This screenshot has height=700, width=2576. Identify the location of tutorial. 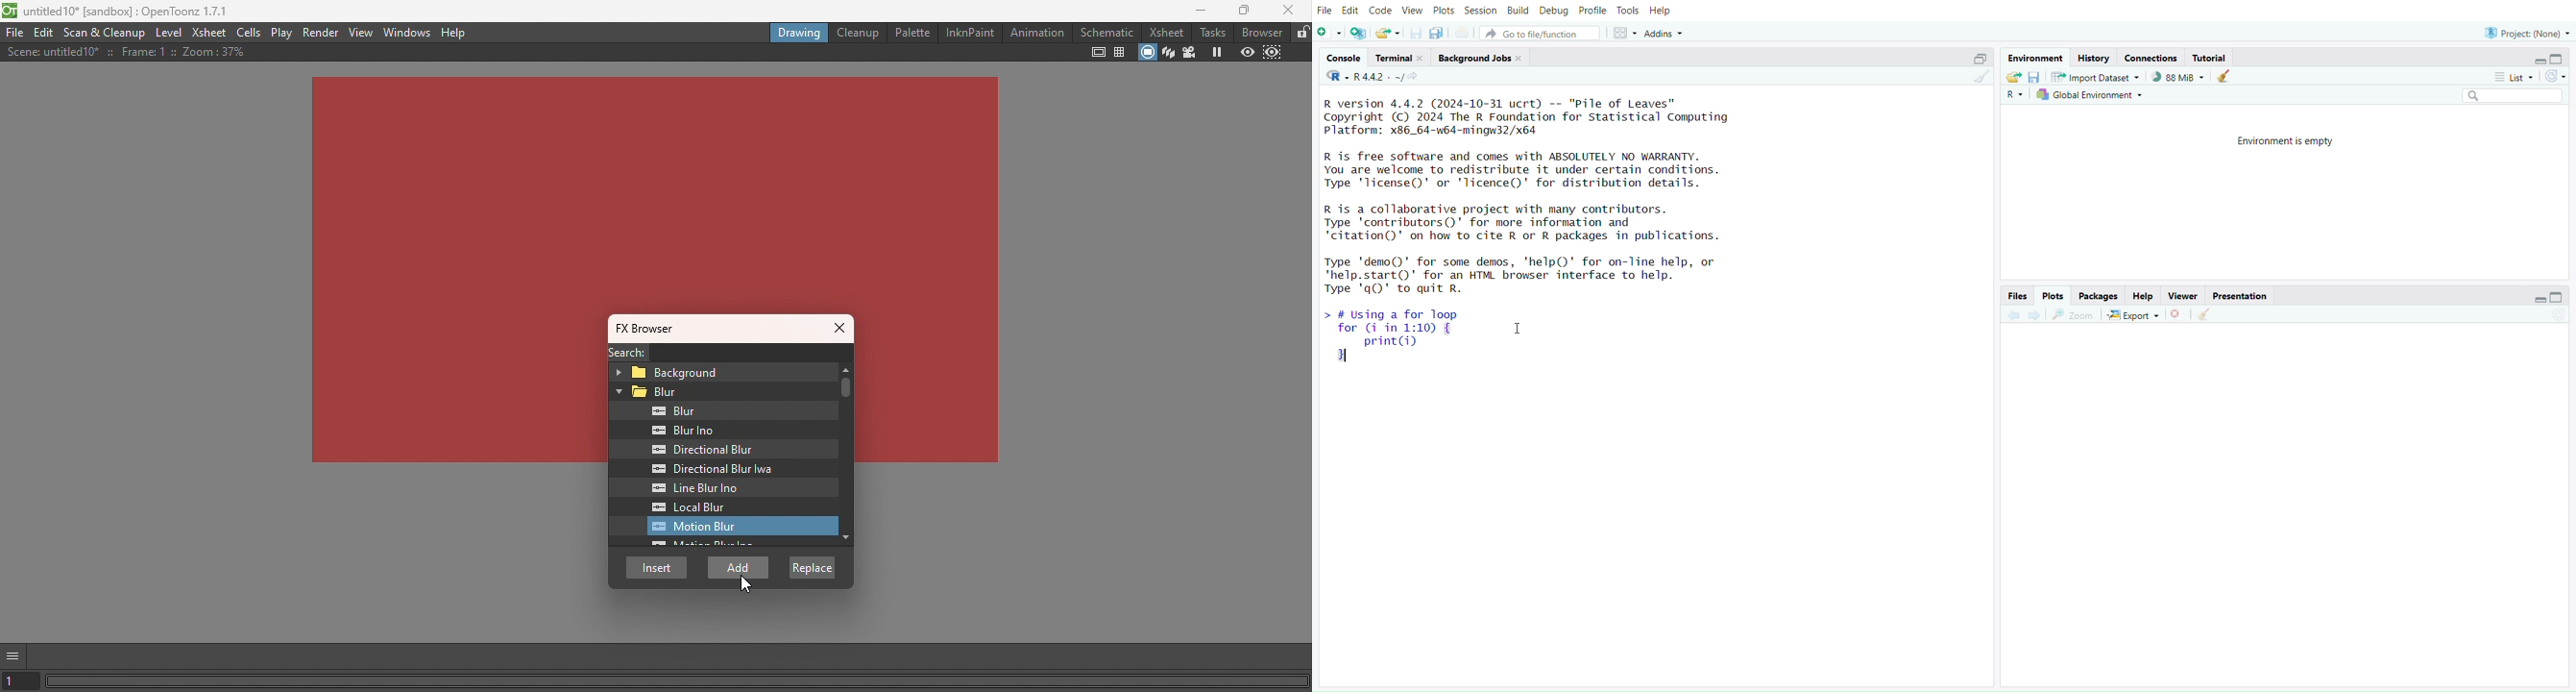
(2212, 57).